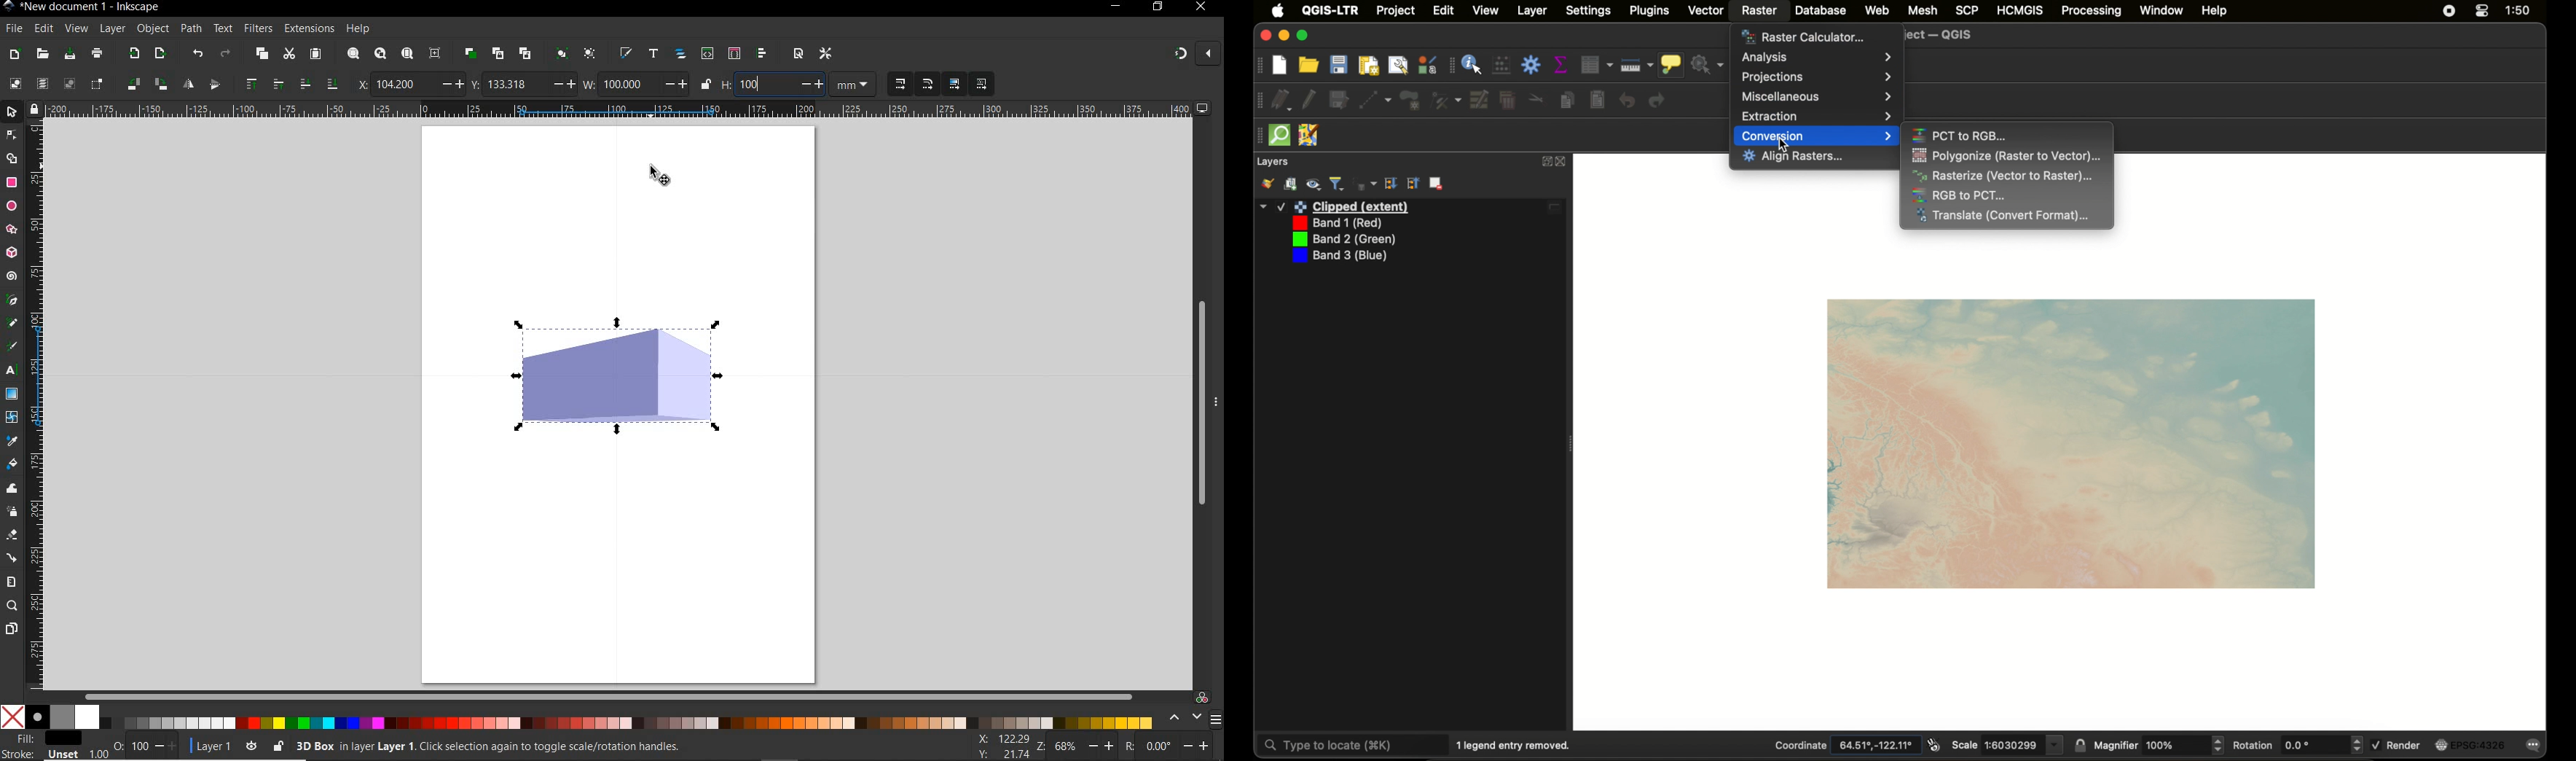 The width and height of the screenshot is (2576, 784). I want to click on band 1, so click(1335, 223).